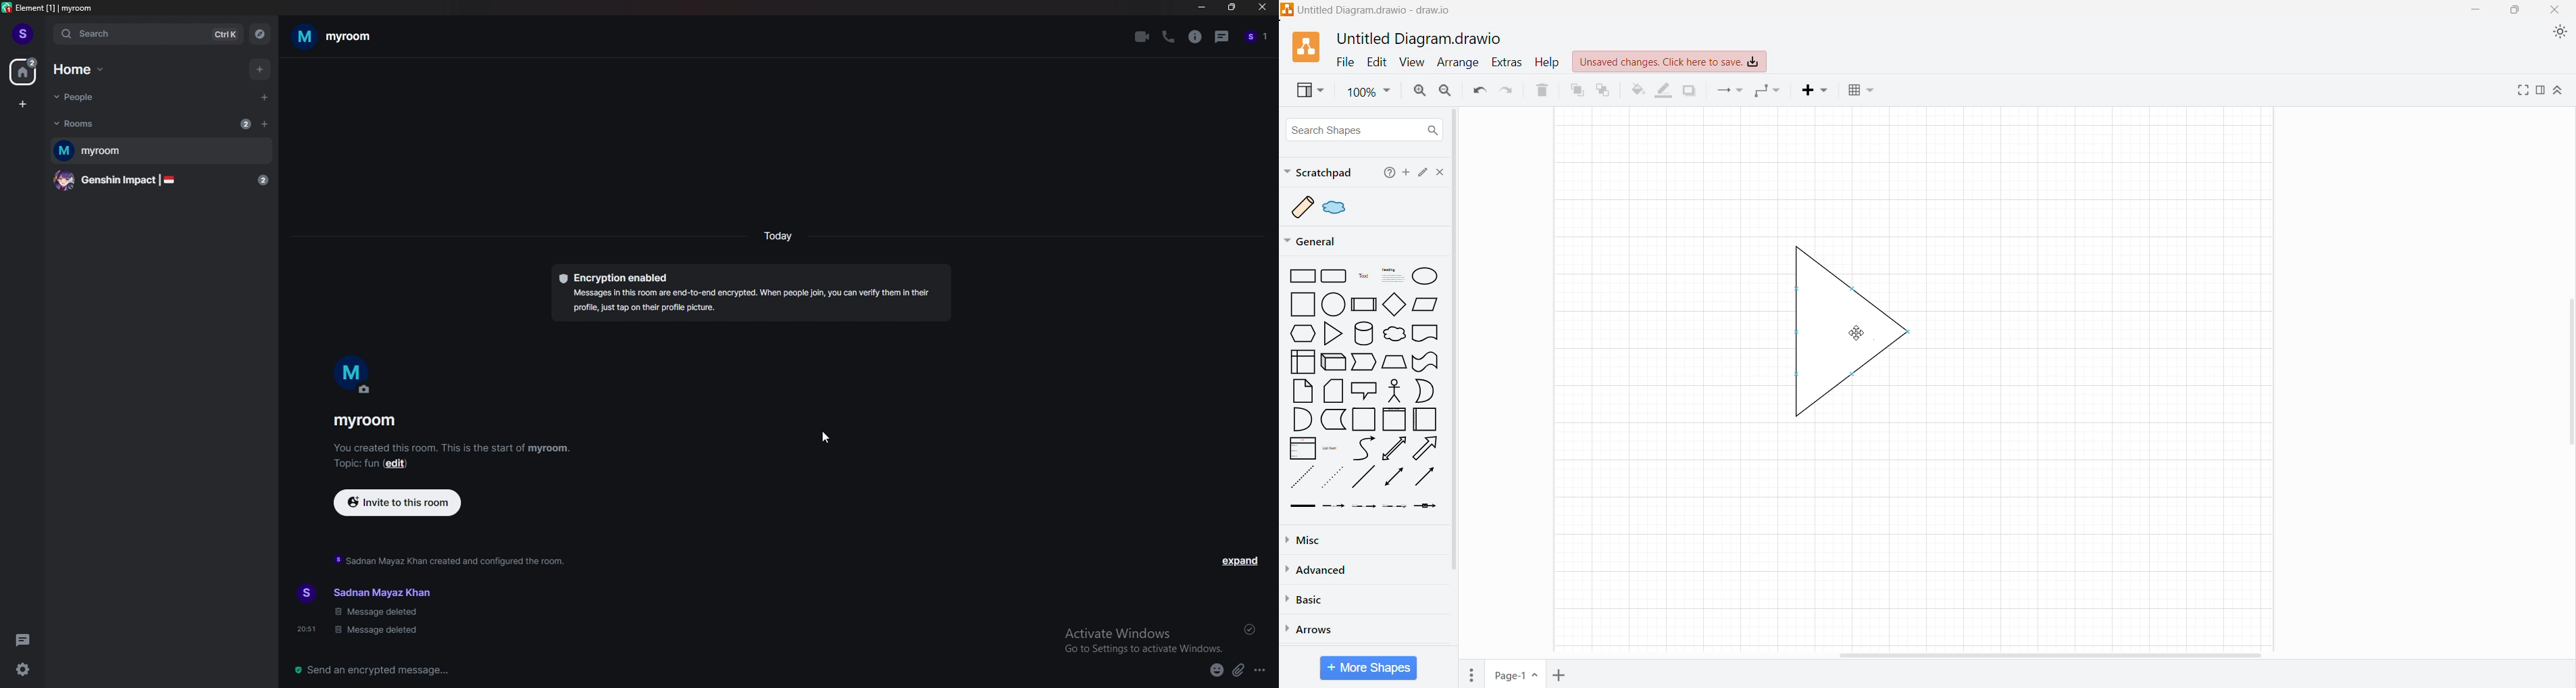 This screenshot has width=2576, height=700. I want to click on Fill Color, so click(1638, 91).